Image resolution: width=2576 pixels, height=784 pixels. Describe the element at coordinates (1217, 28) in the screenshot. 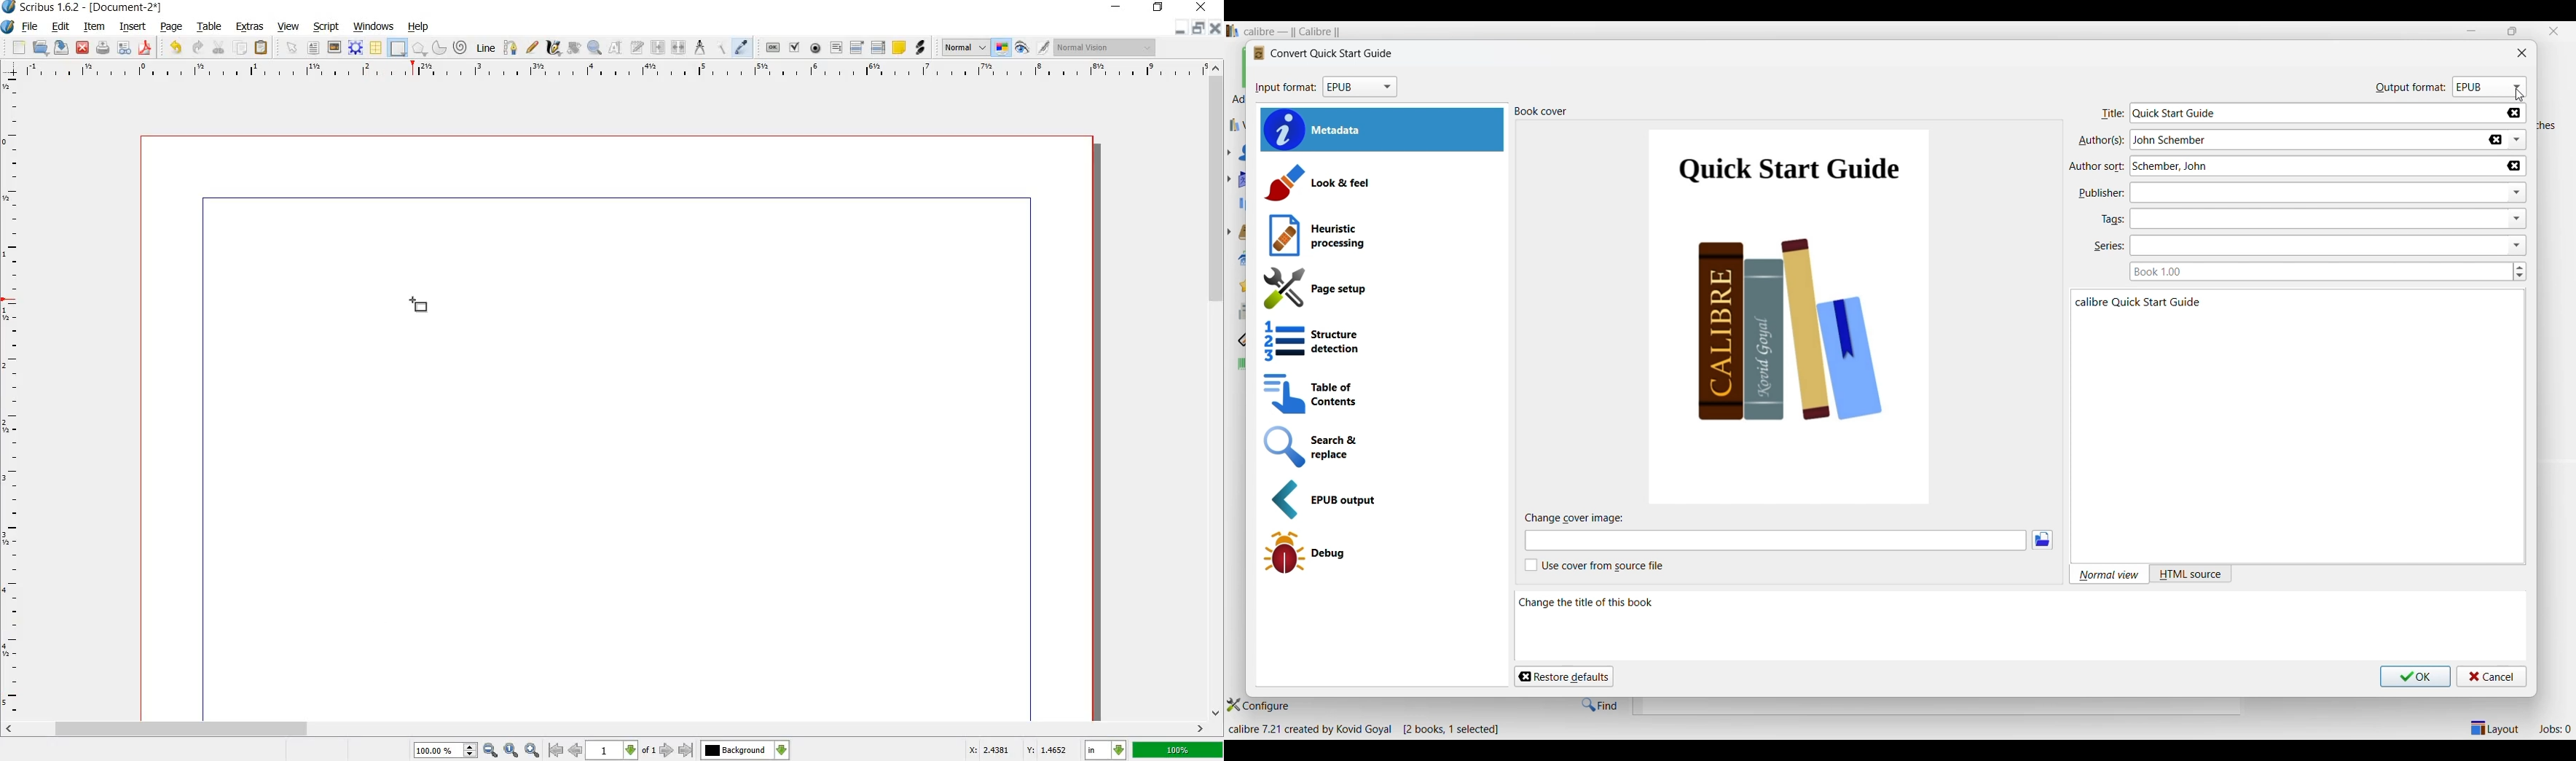

I see `CLOSE` at that location.